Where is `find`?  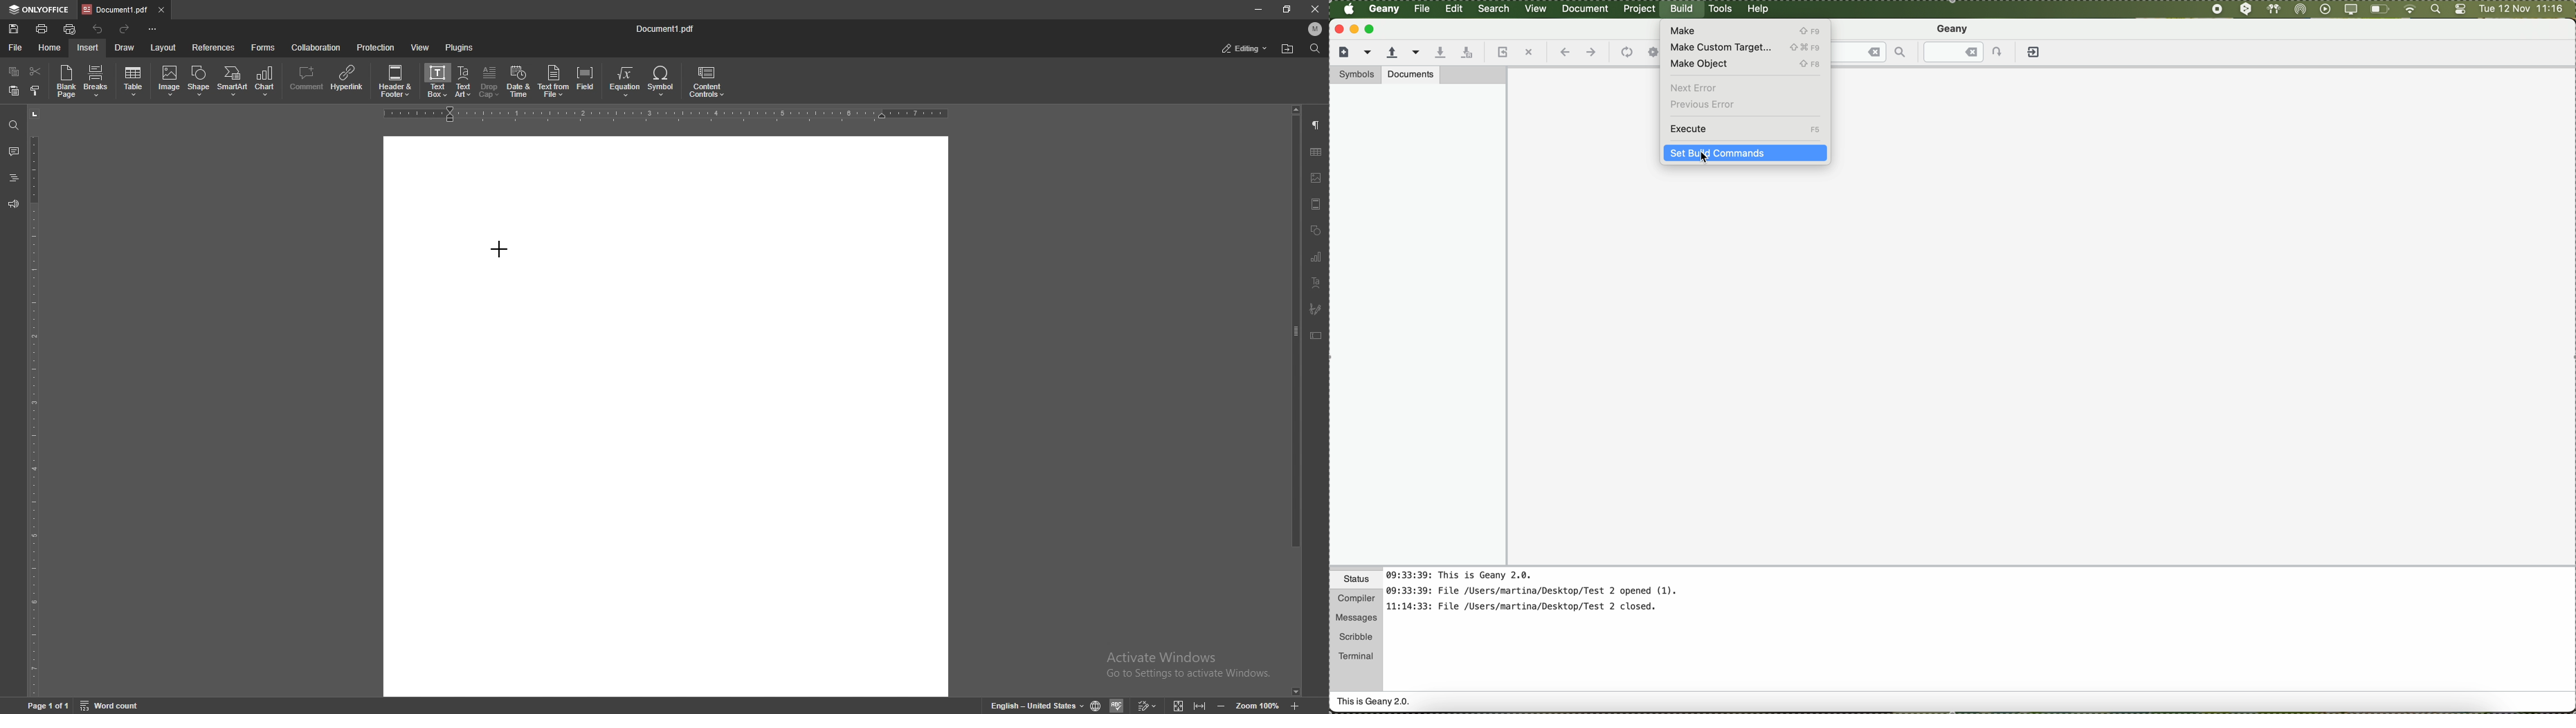 find is located at coordinates (12, 126).